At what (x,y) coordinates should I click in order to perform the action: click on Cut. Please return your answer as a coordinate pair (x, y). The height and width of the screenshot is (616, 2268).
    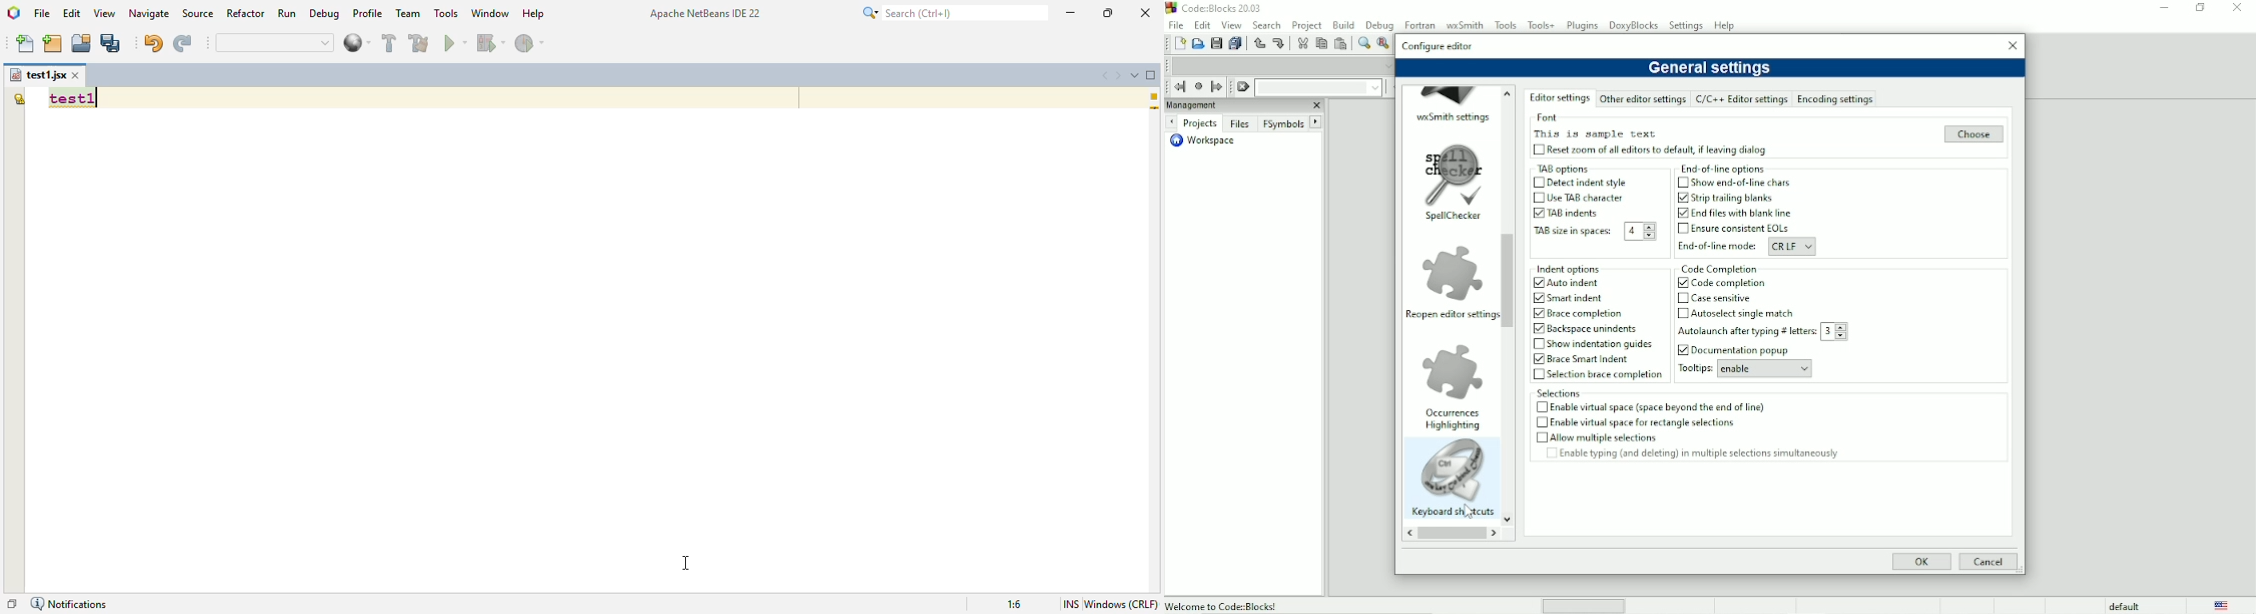
    Looking at the image, I should click on (1302, 44).